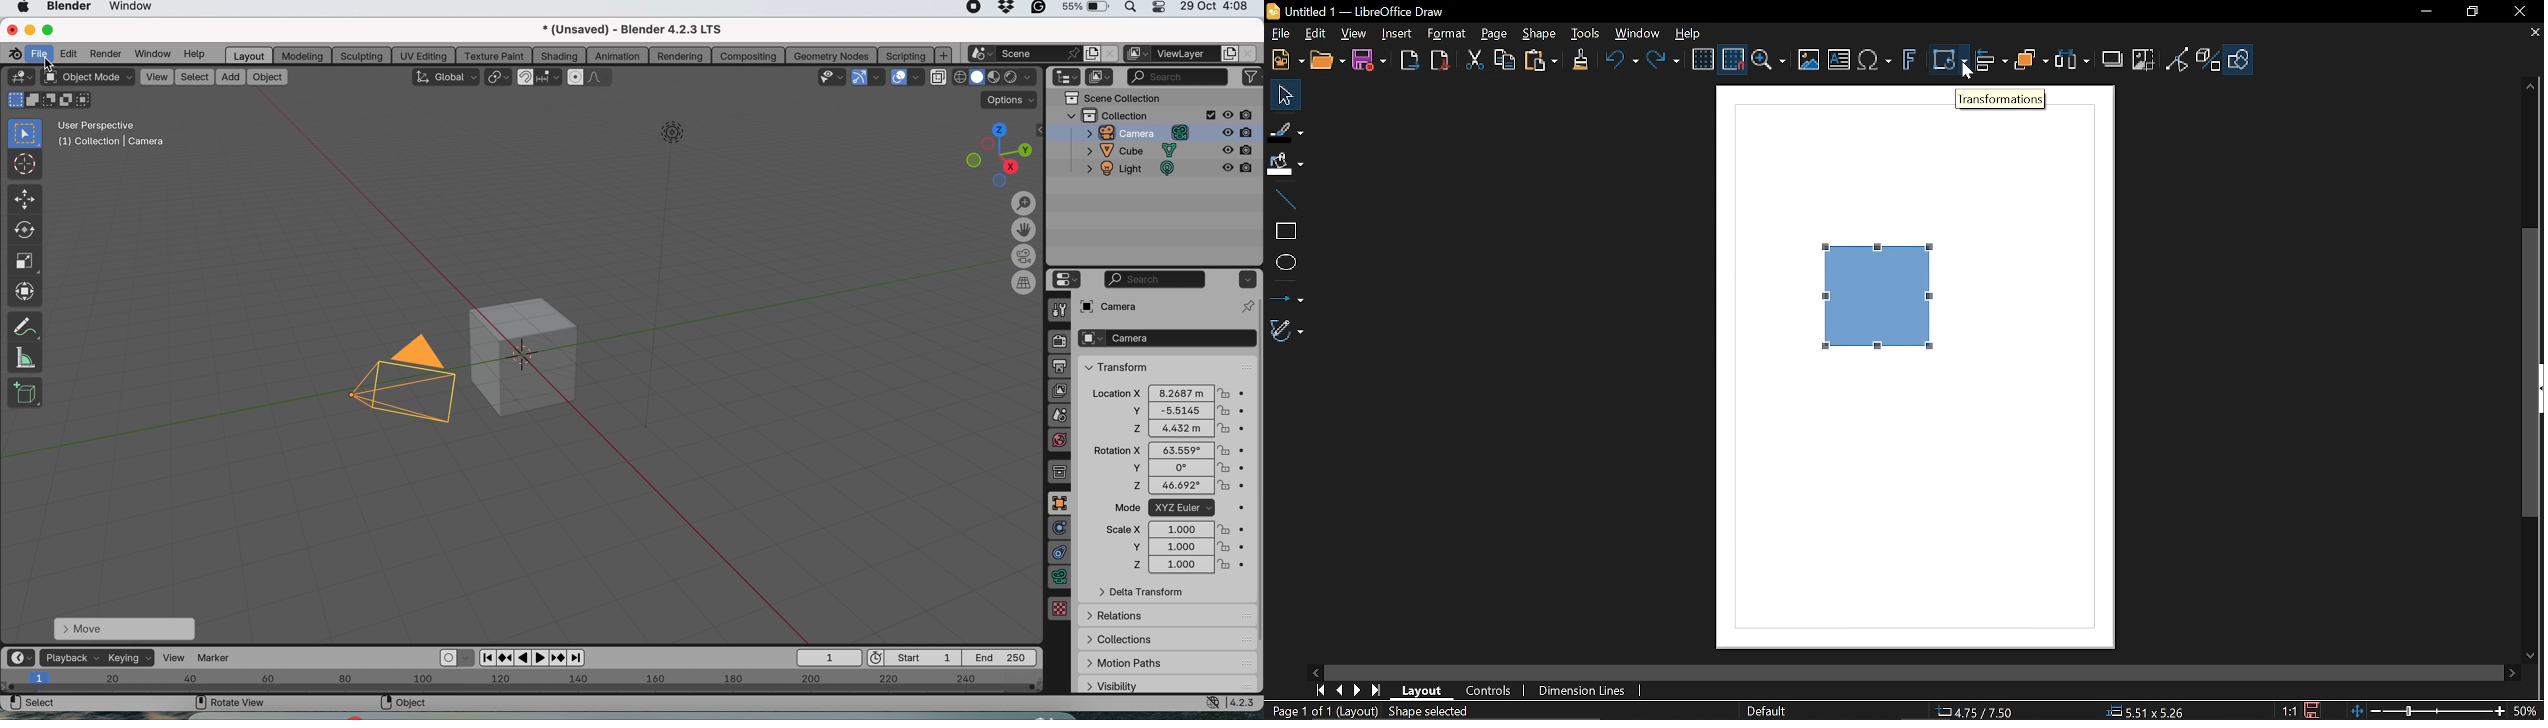 The height and width of the screenshot is (728, 2548). What do you see at coordinates (1134, 614) in the screenshot?
I see `relations` at bounding box center [1134, 614].